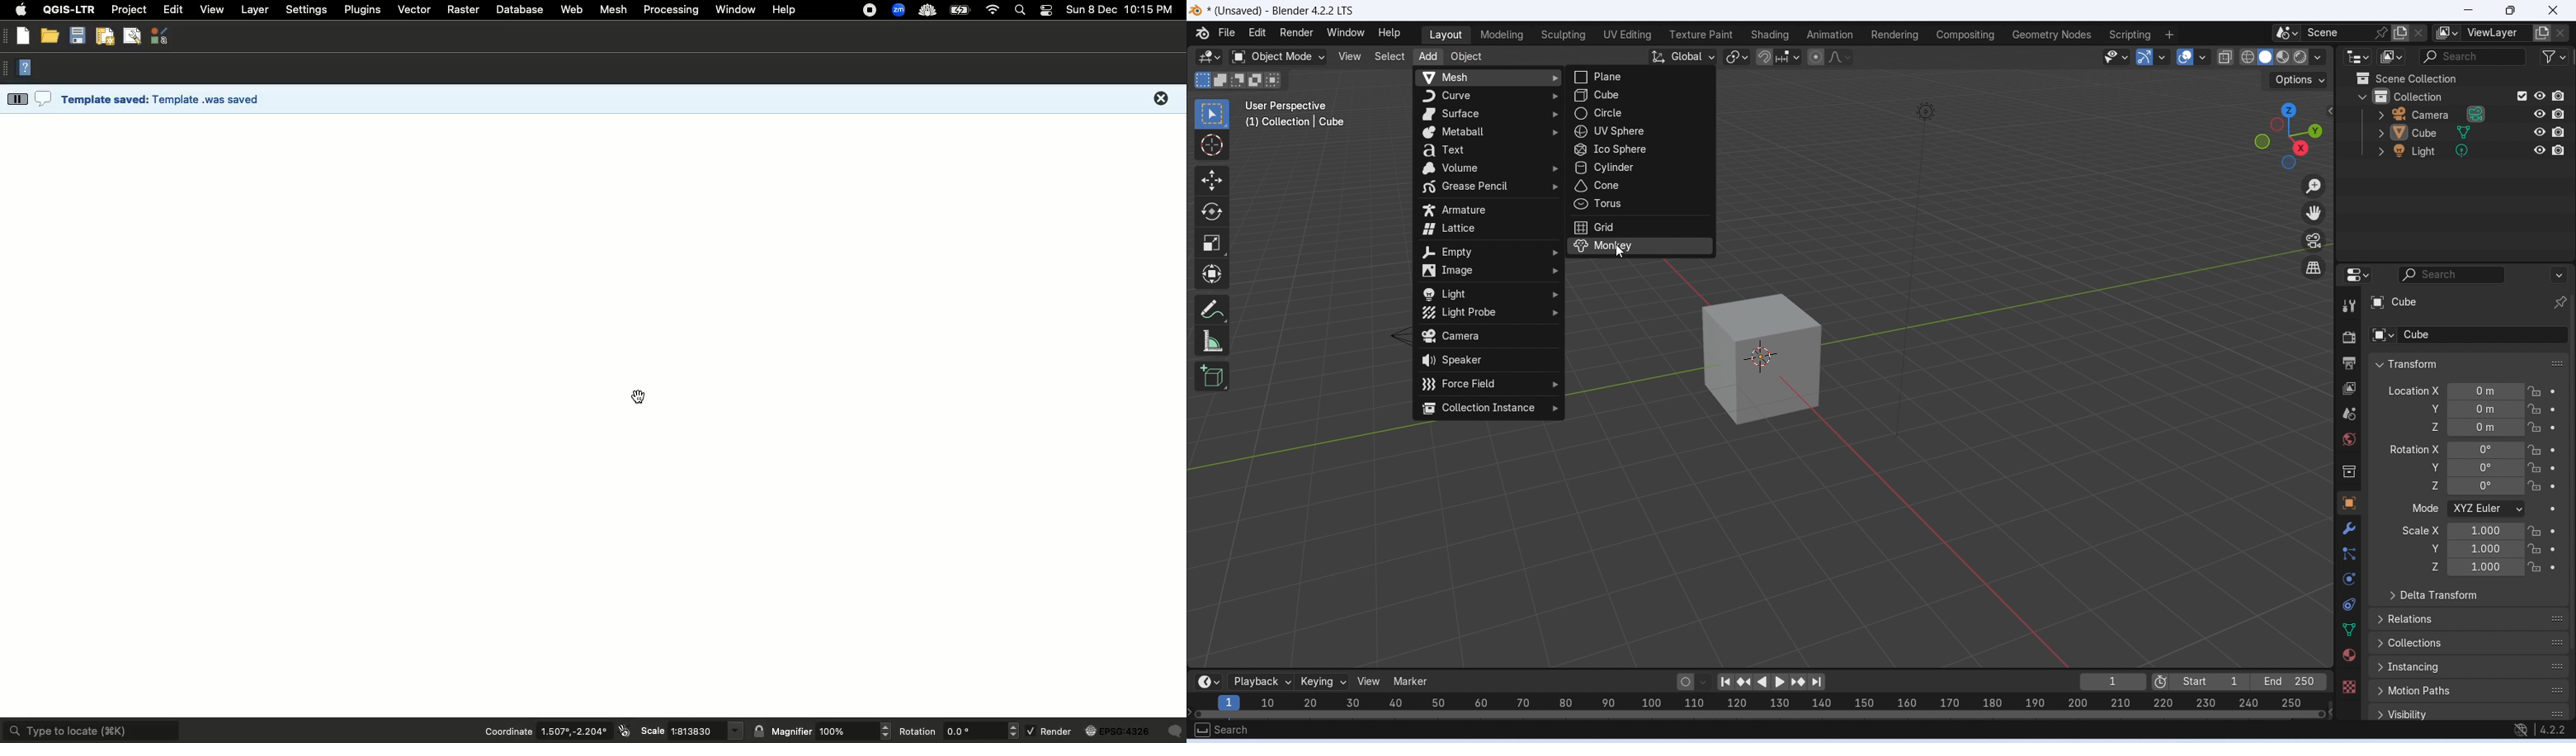  I want to click on jump to endpoint, so click(1816, 682).